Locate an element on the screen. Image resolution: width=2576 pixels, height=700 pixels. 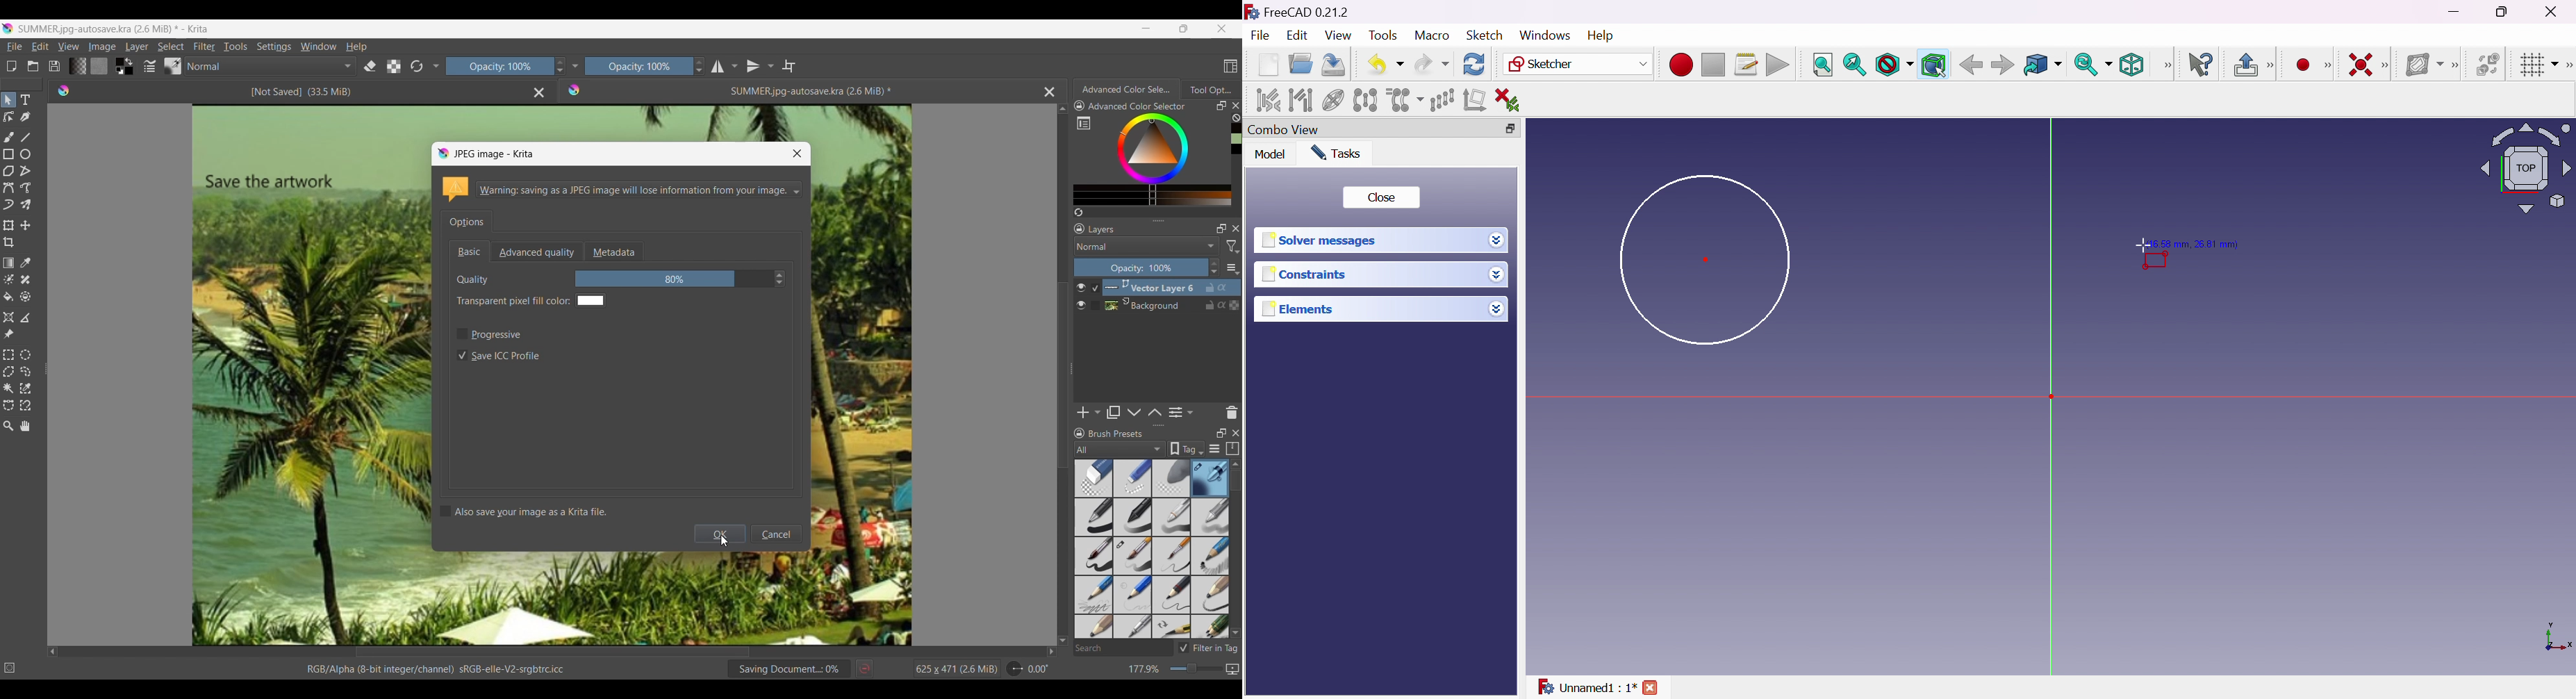
Close panel is located at coordinates (1236, 433).